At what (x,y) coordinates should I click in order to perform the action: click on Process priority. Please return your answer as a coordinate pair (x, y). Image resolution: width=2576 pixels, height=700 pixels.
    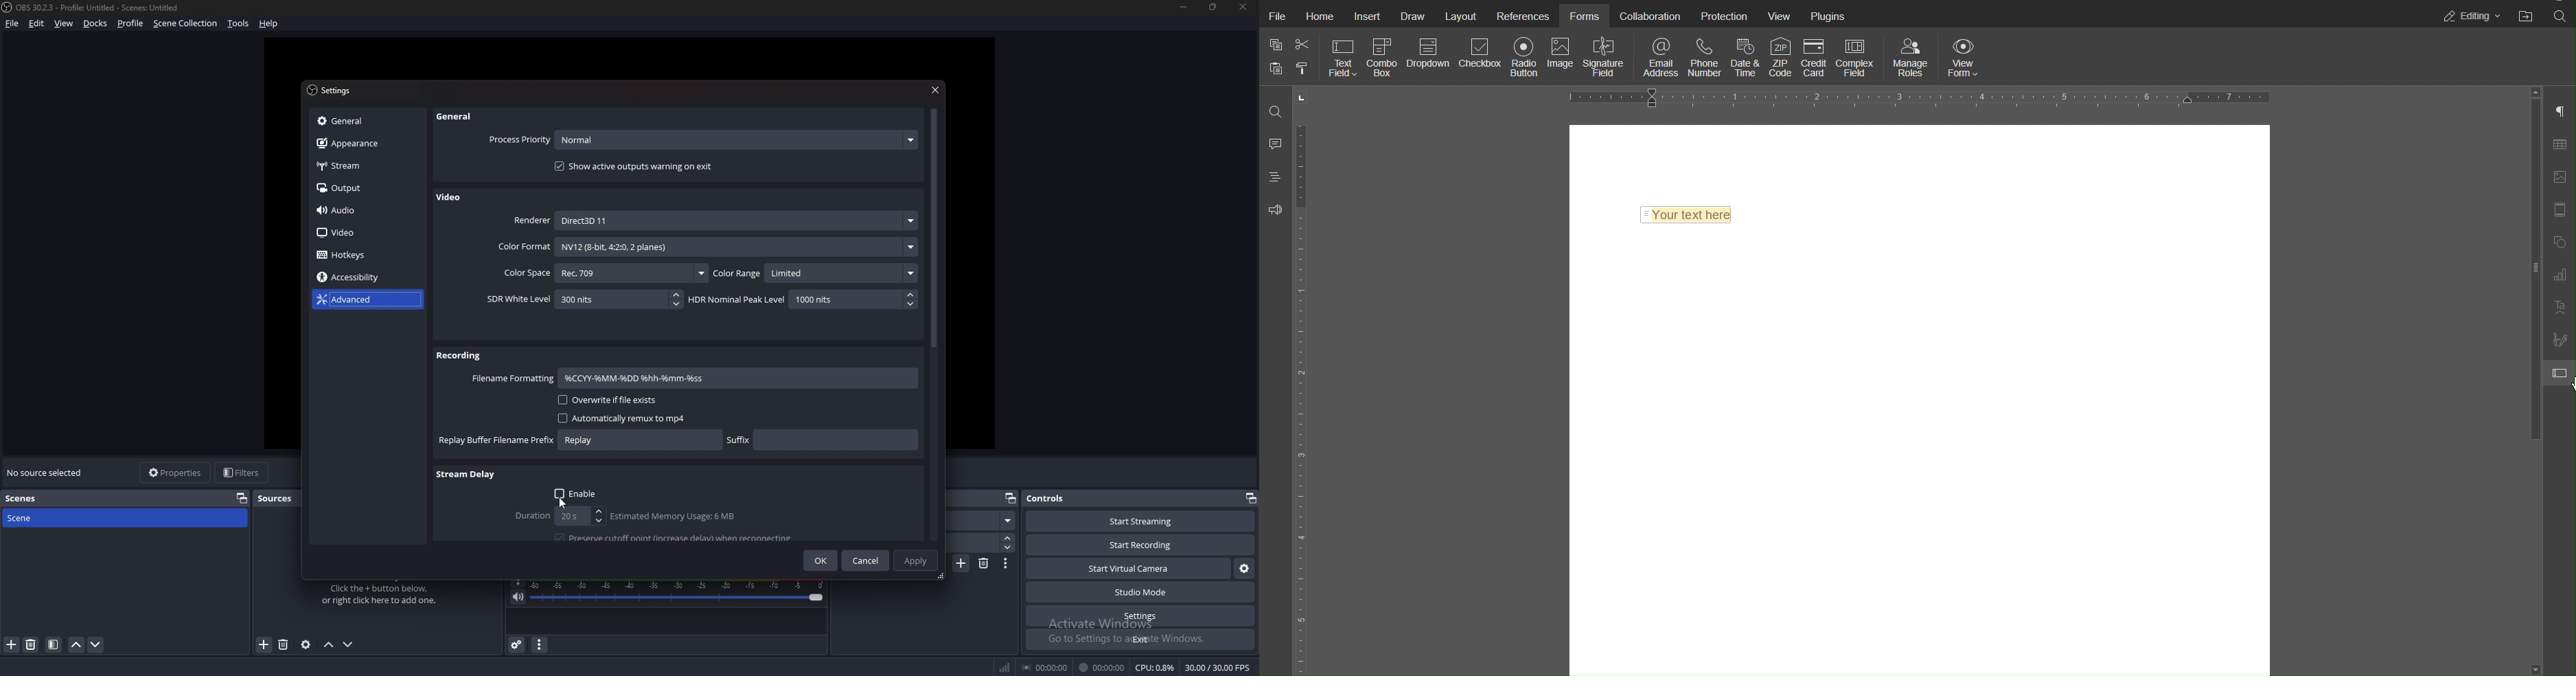
    Looking at the image, I should click on (703, 140).